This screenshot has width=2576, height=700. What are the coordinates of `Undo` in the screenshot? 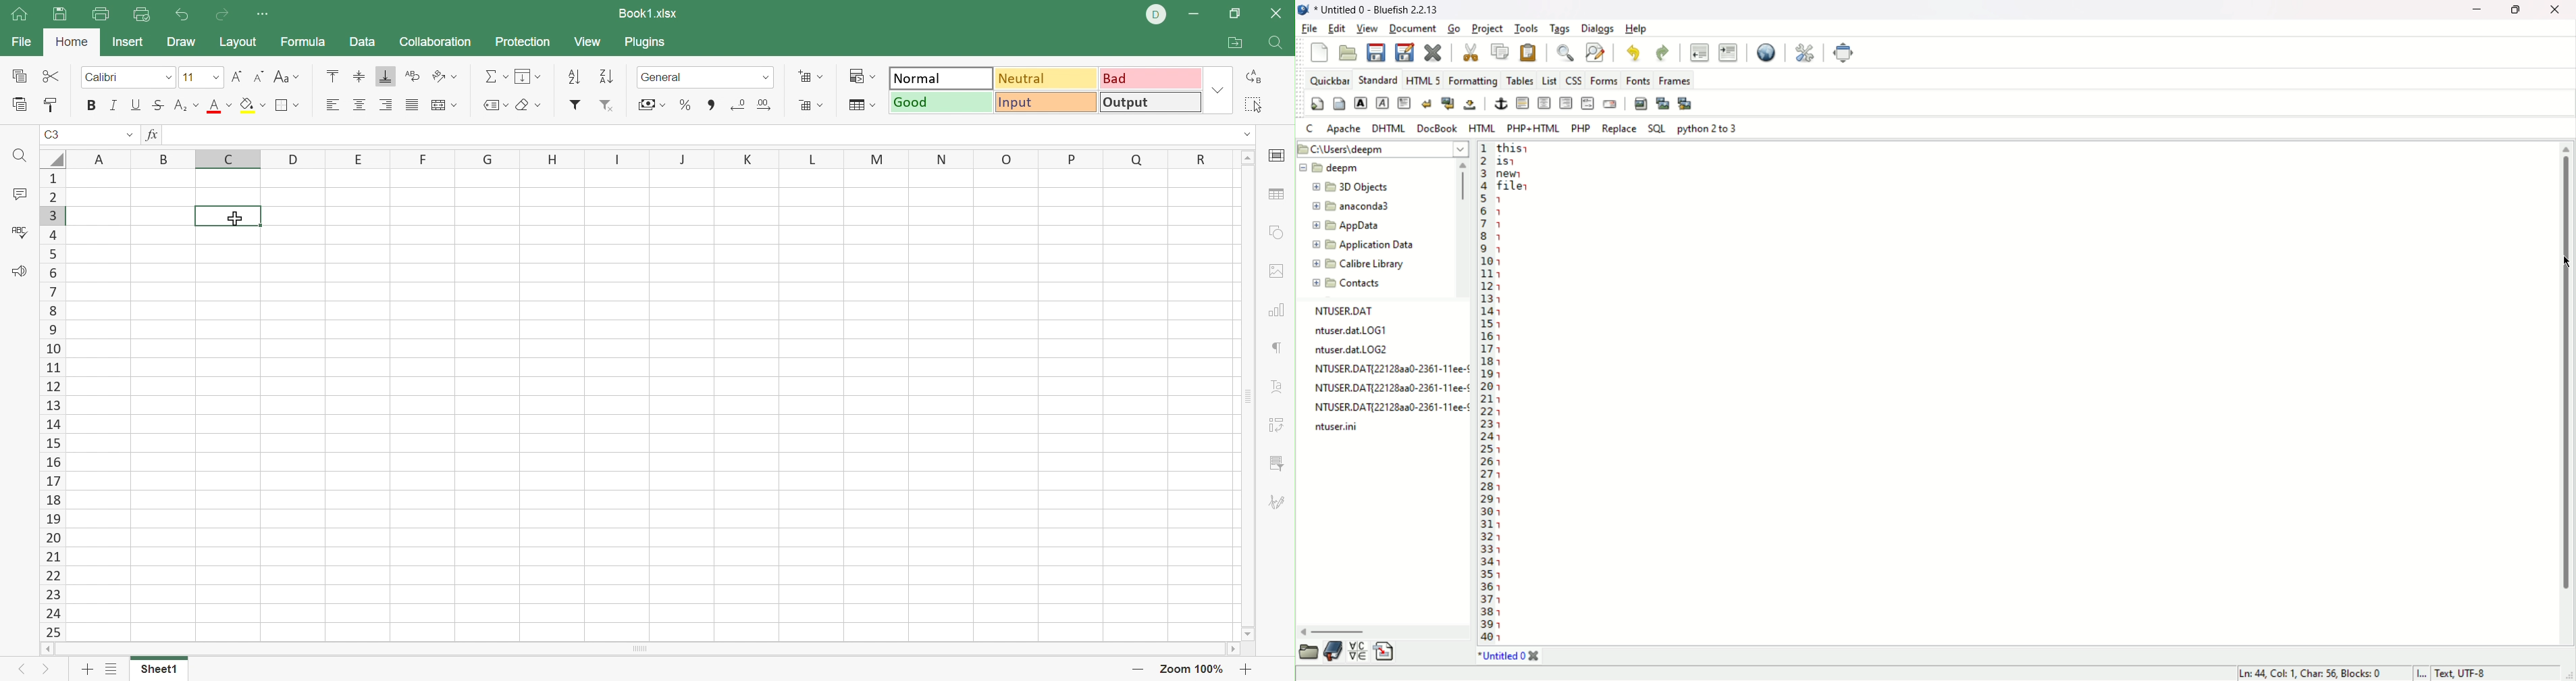 It's located at (184, 14).